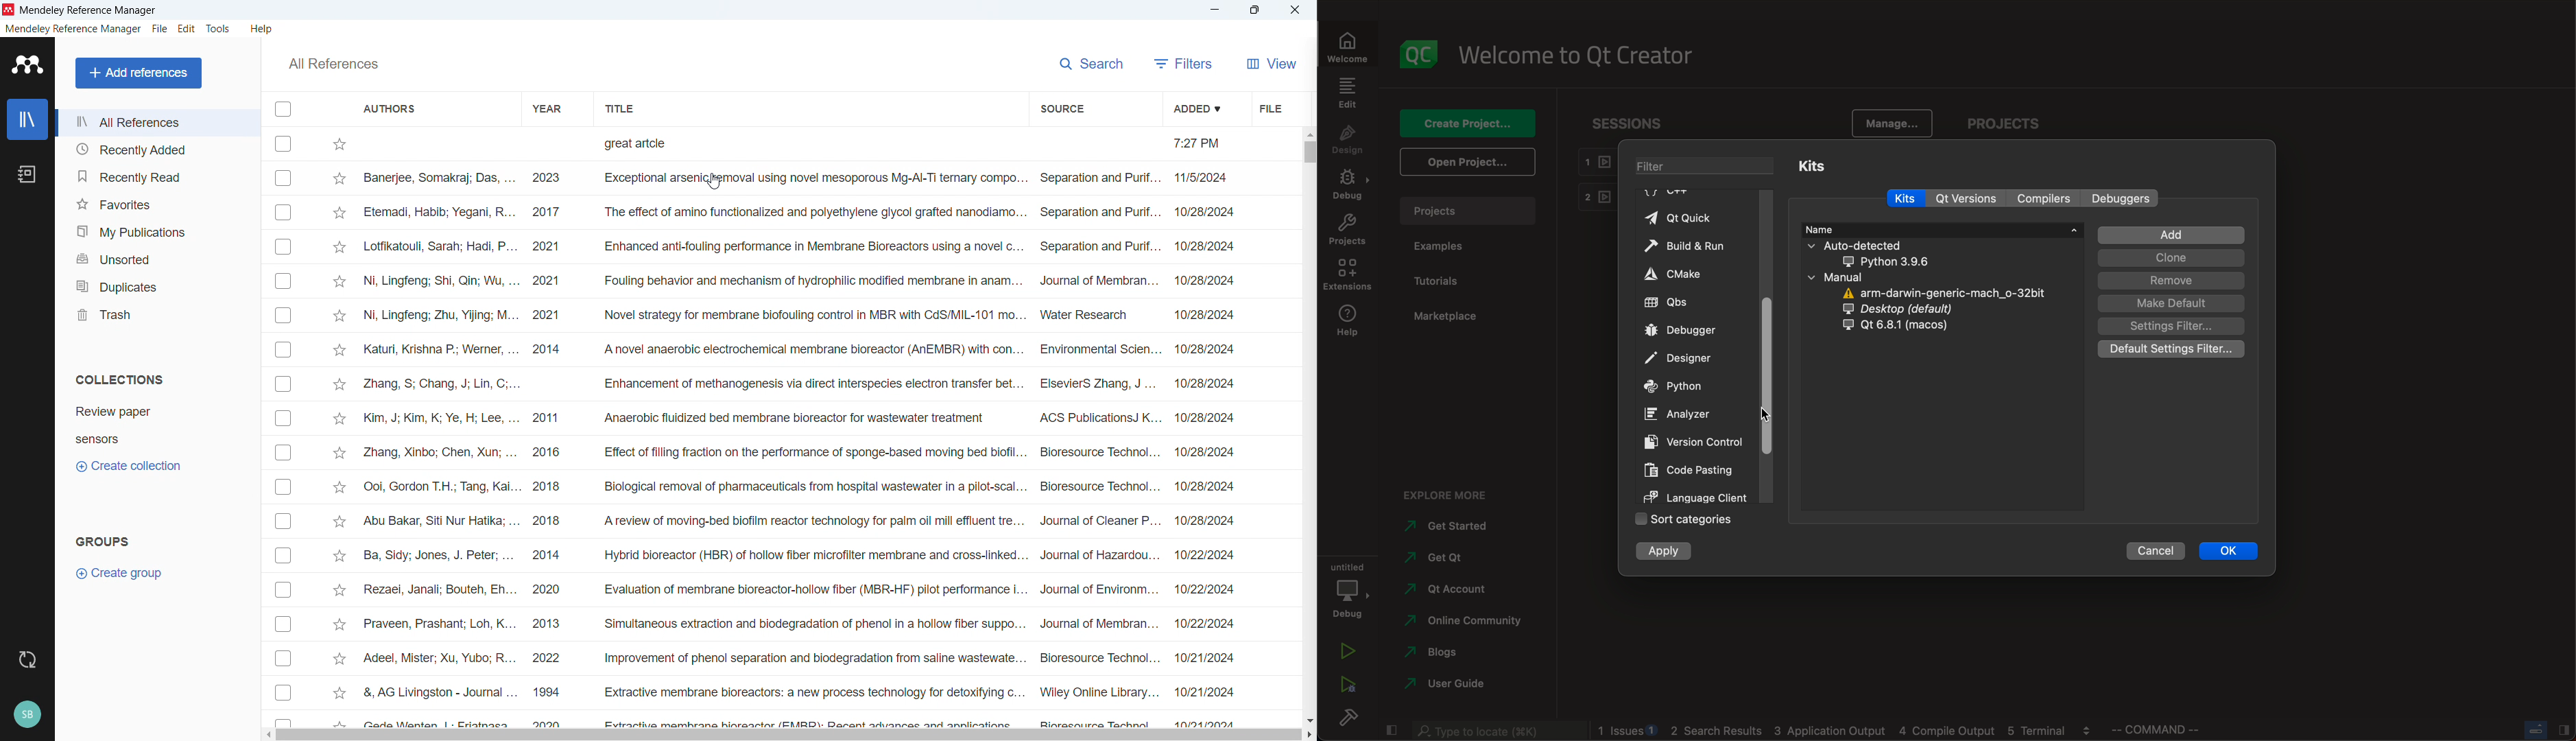 This screenshot has height=756, width=2576. Describe the element at coordinates (113, 411) in the screenshot. I see `Collection 1 ` at that location.